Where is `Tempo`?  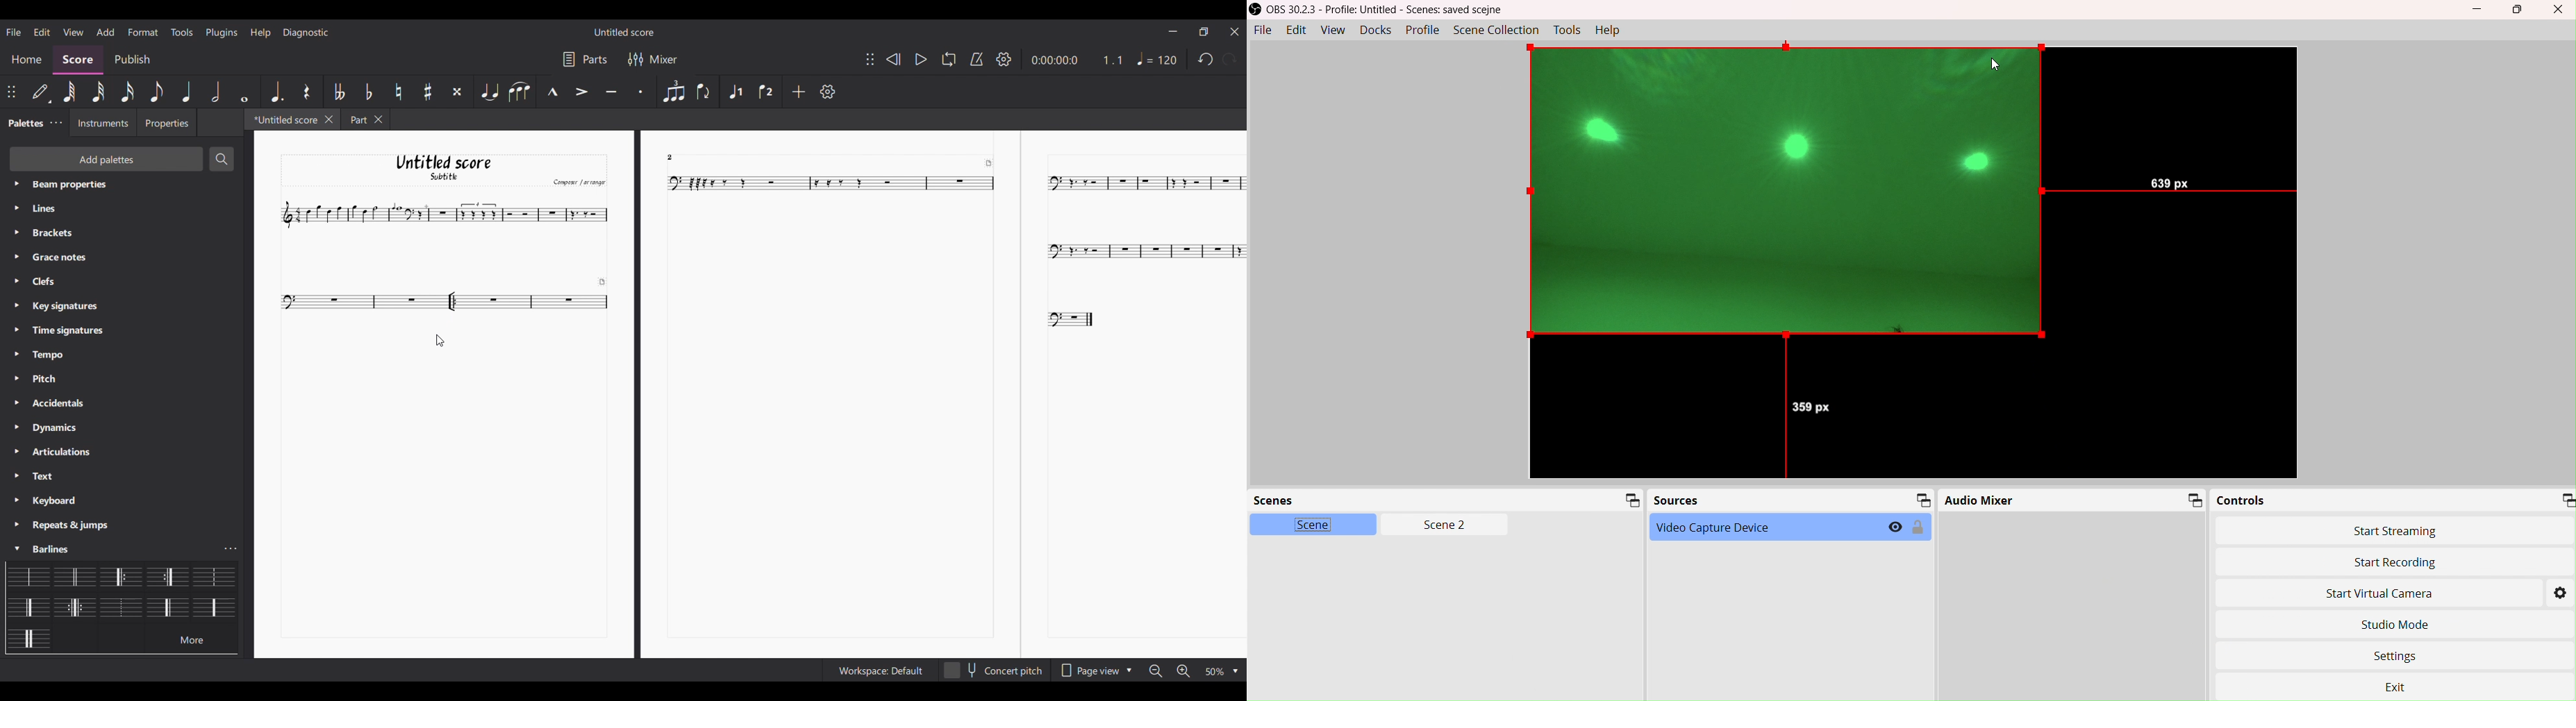
Tempo is located at coordinates (1157, 58).